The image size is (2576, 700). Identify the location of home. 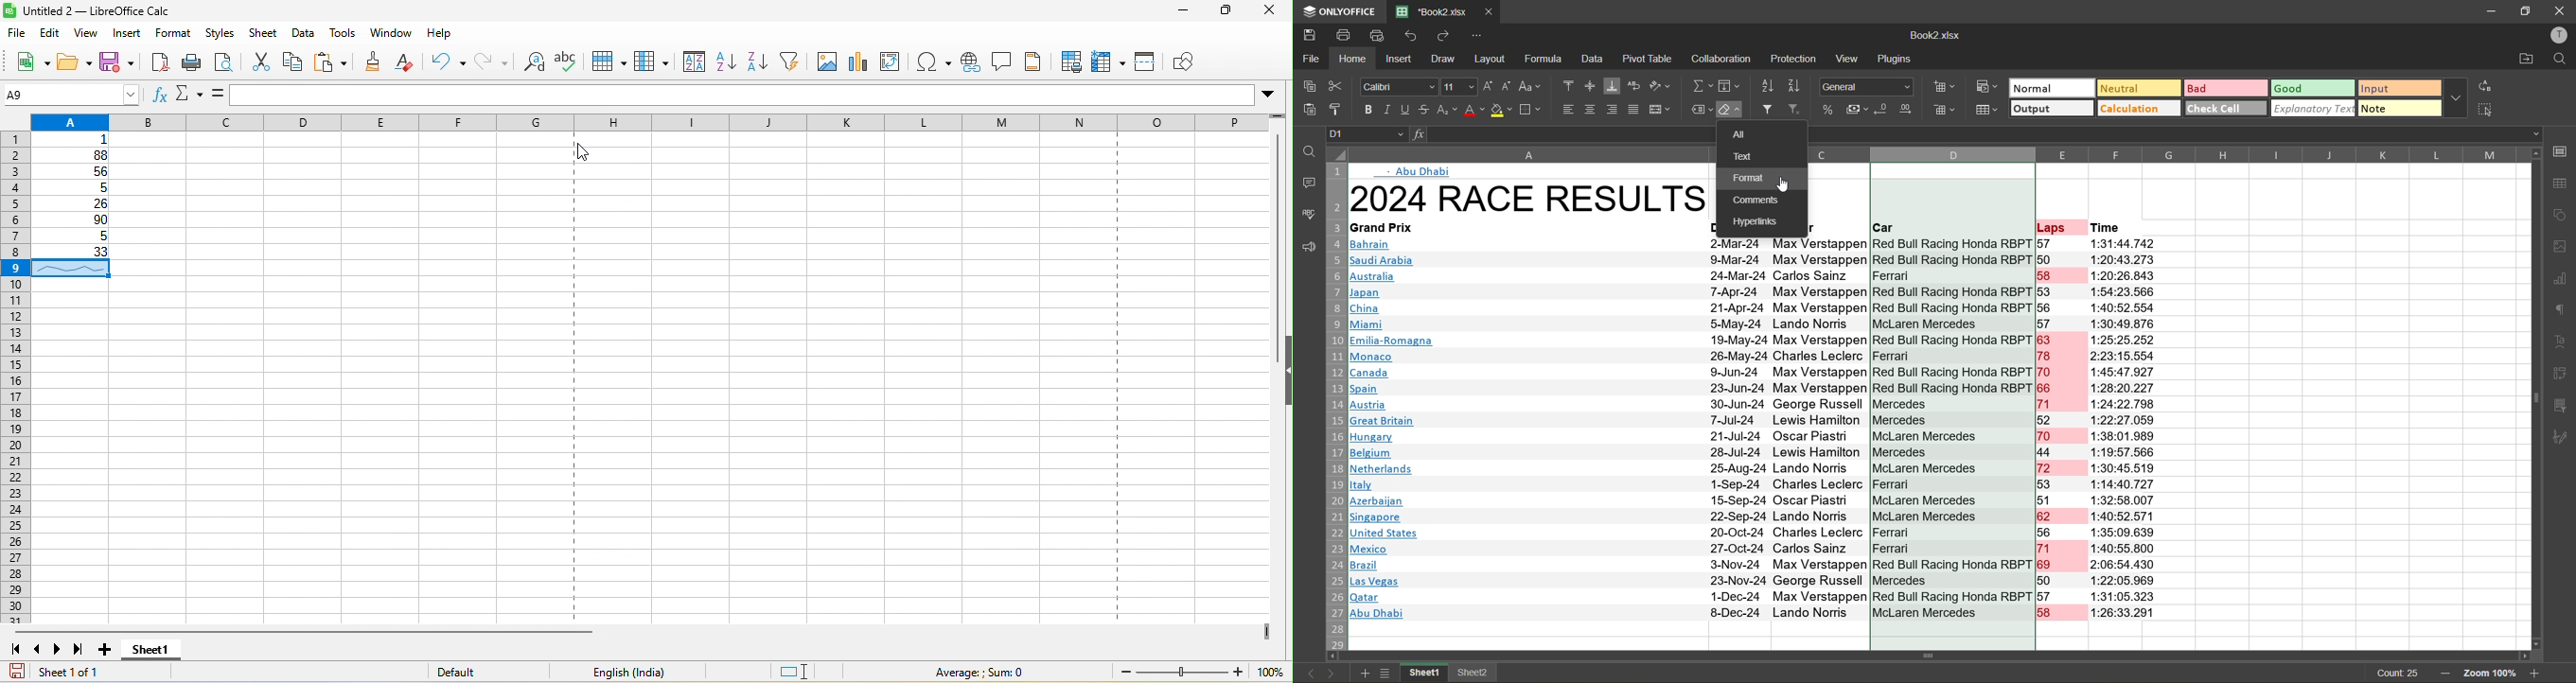
(1354, 59).